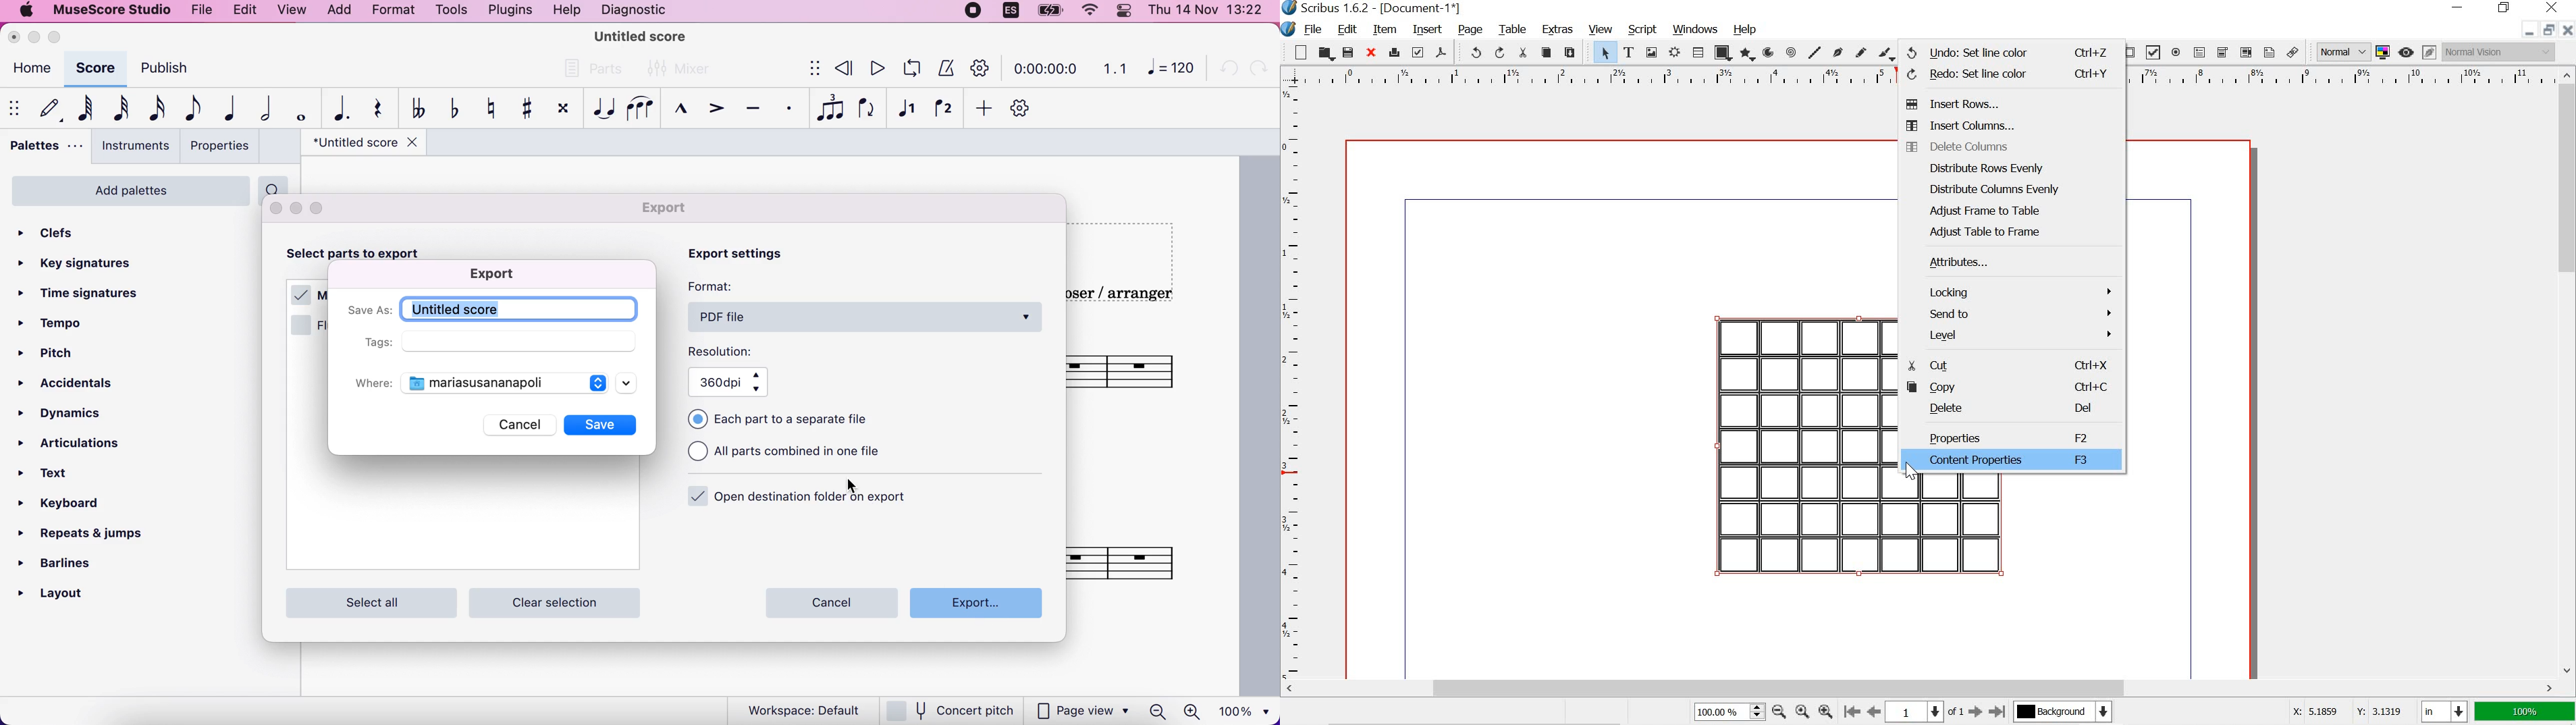 The height and width of the screenshot is (728, 2576). Describe the element at coordinates (1555, 31) in the screenshot. I see `extras` at that location.